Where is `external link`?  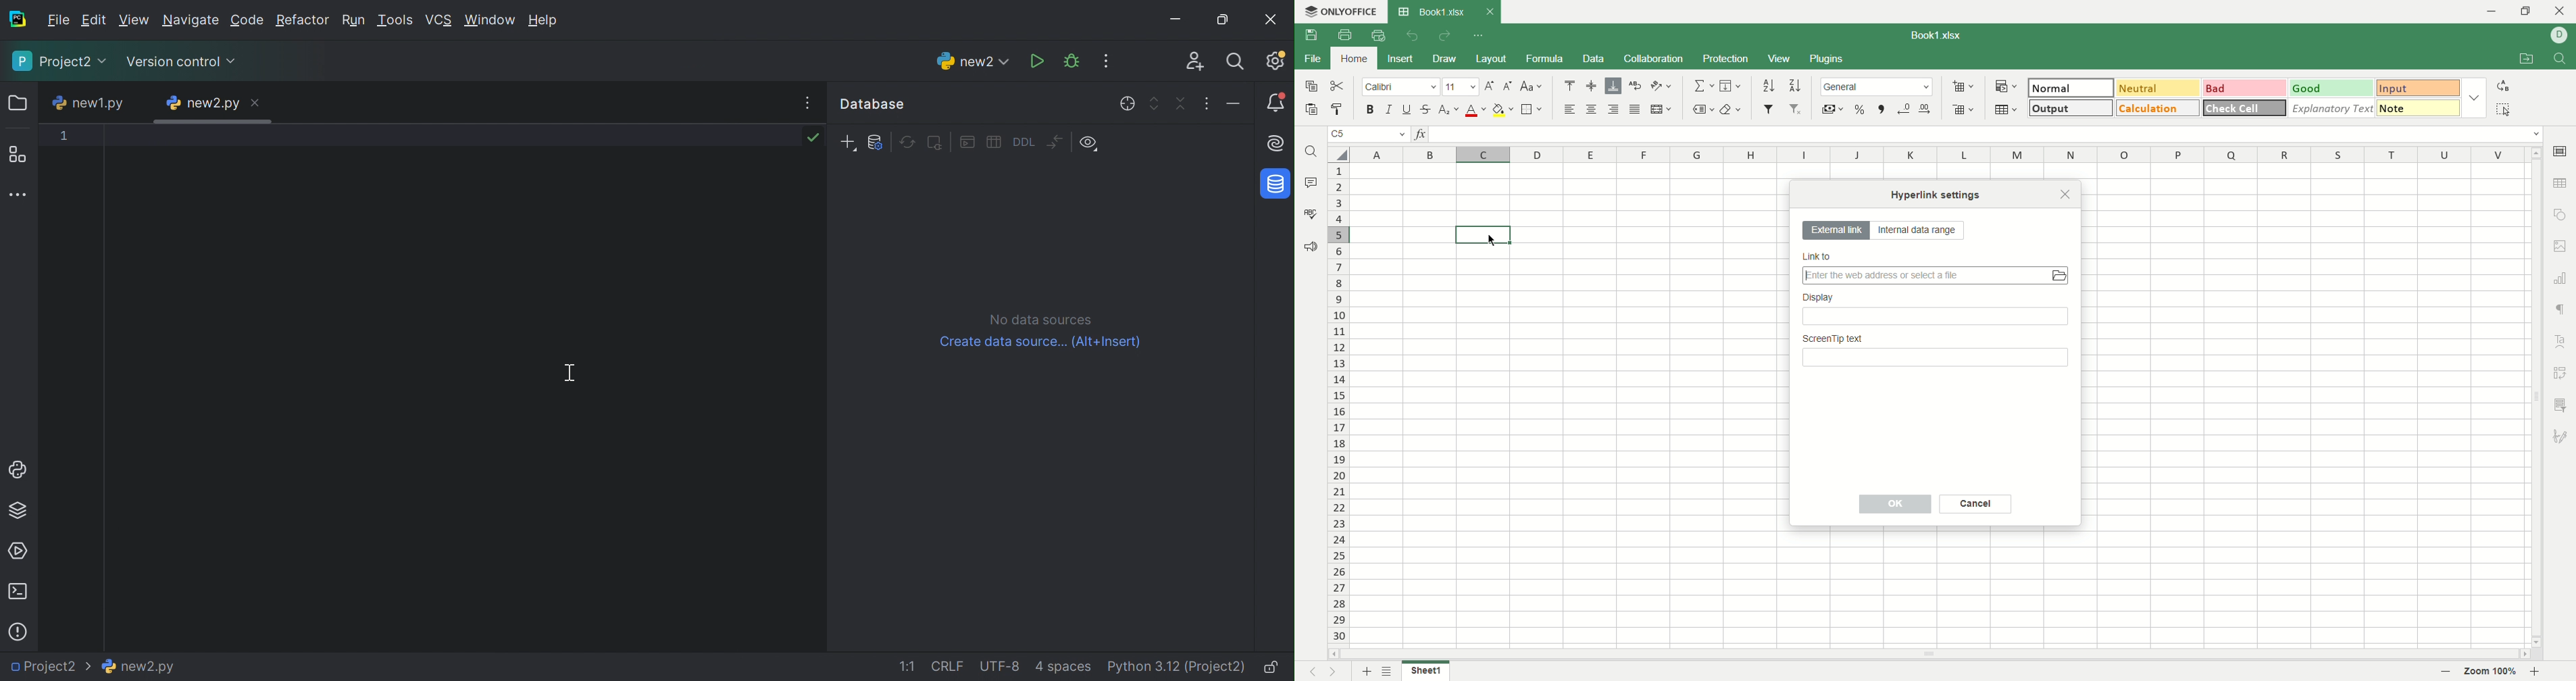 external link is located at coordinates (1835, 231).